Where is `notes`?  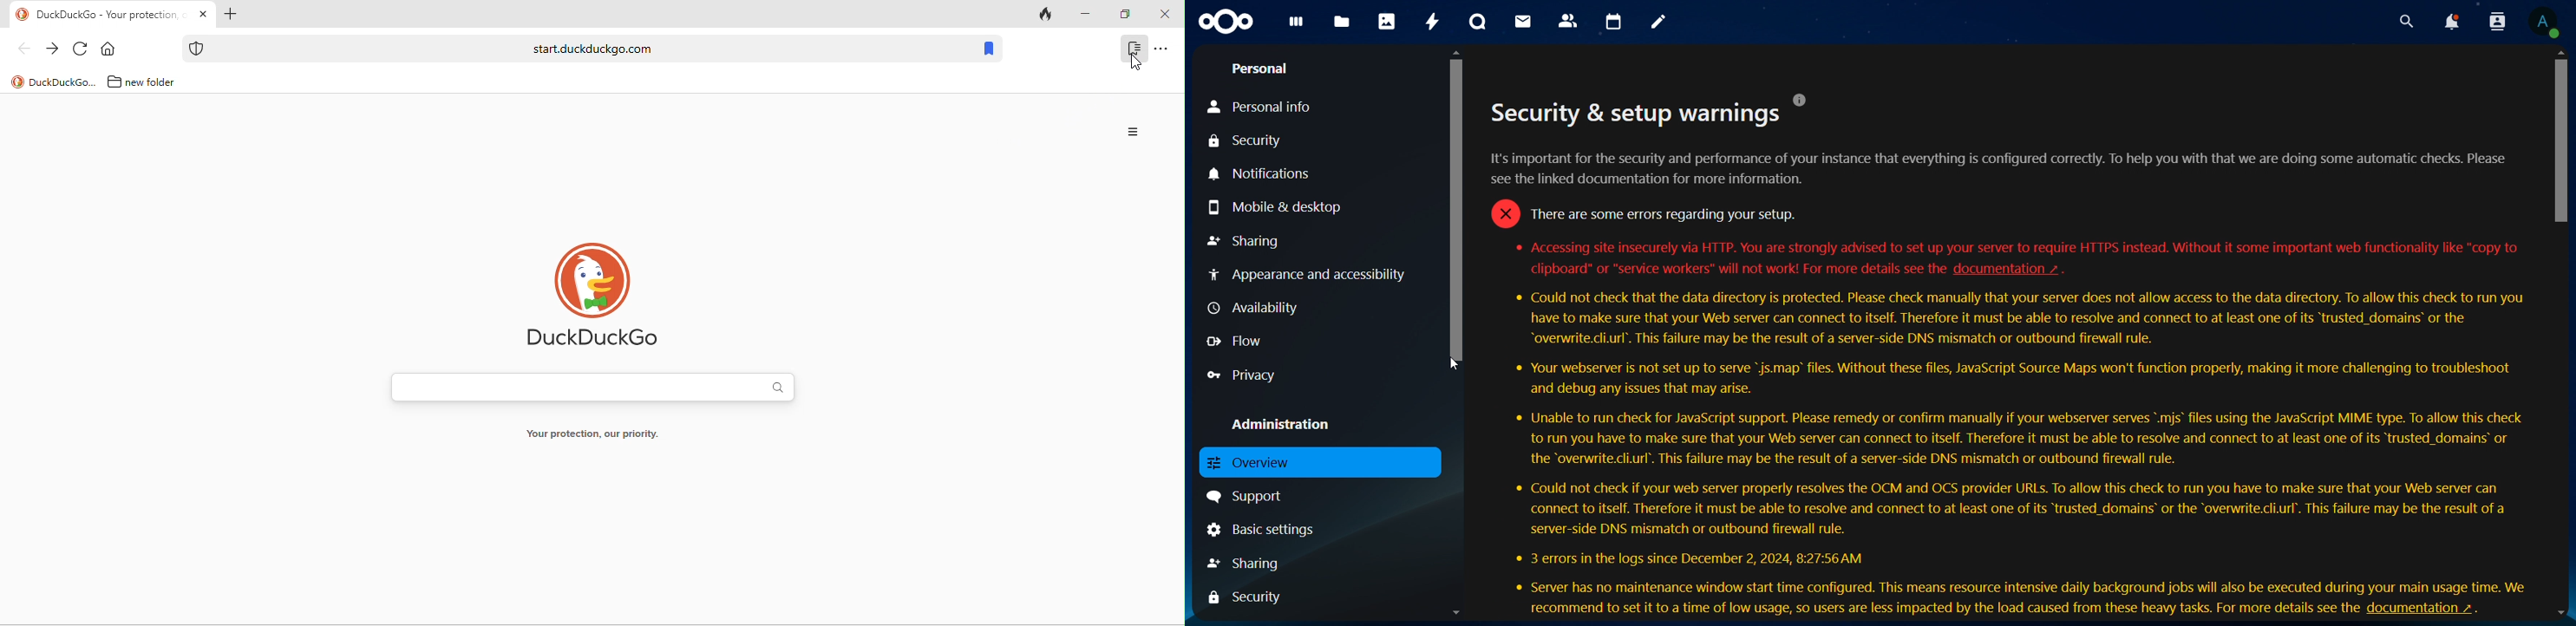 notes is located at coordinates (1661, 22).